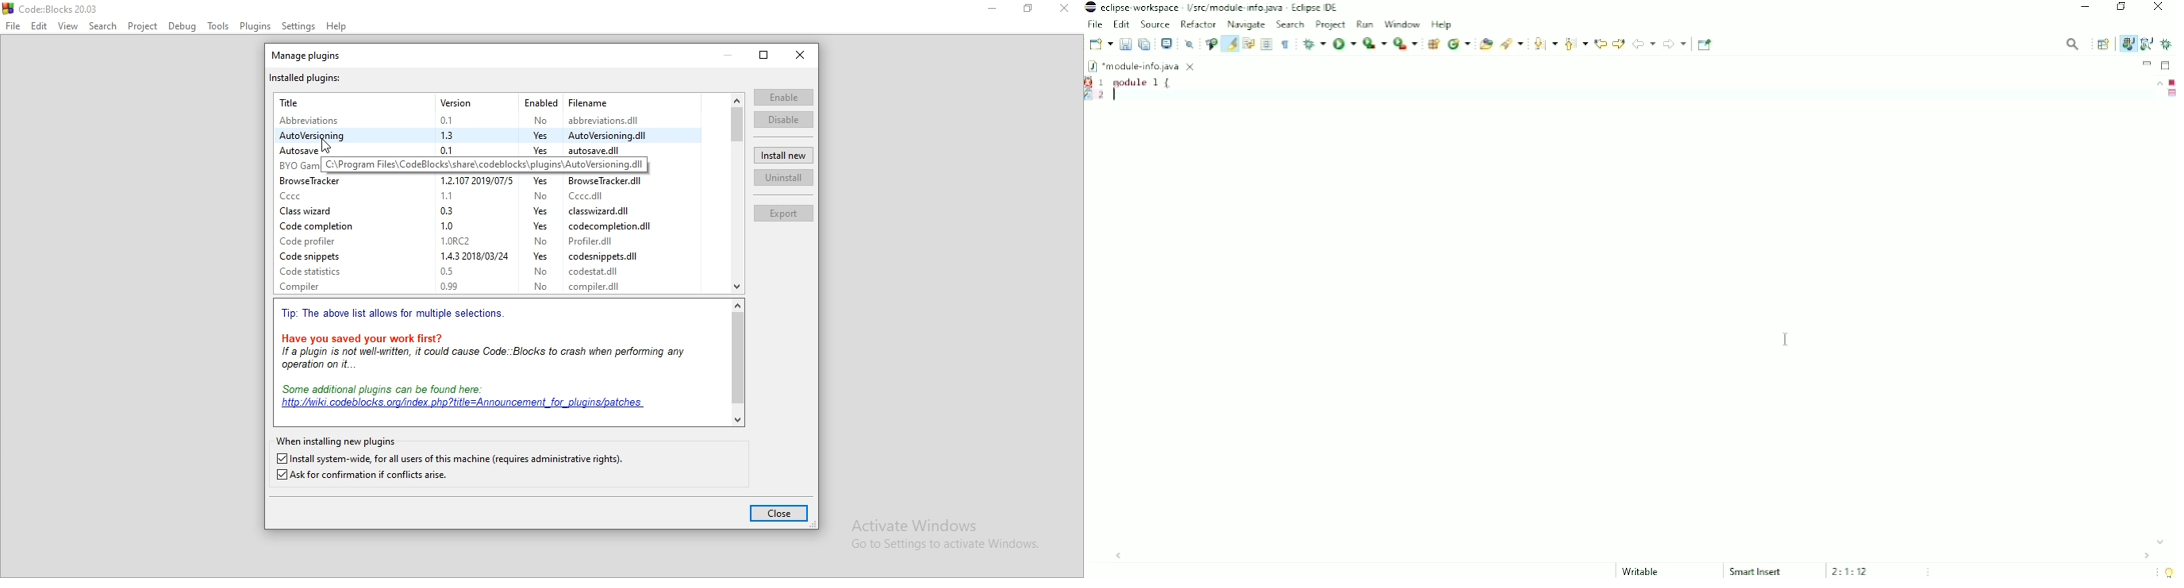 The height and width of the screenshot is (588, 2184). I want to click on Java Browsing, so click(2147, 44).